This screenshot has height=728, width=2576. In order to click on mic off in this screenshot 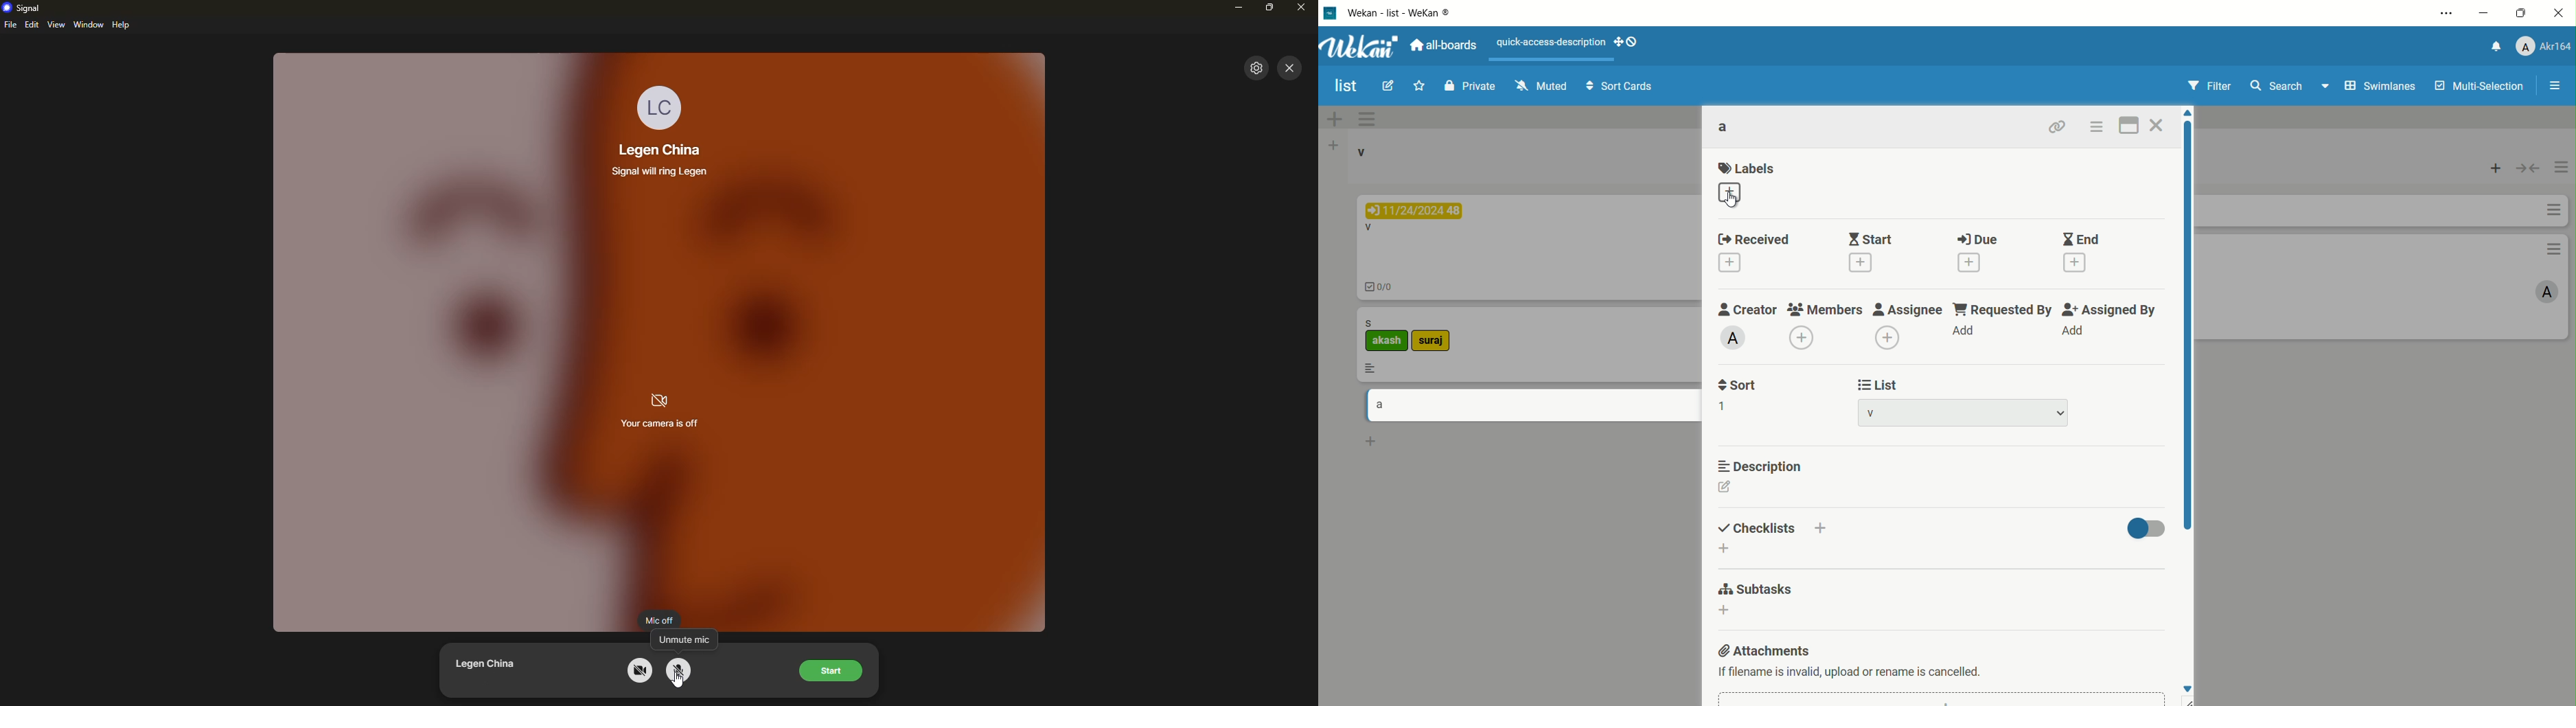, I will do `click(679, 670)`.